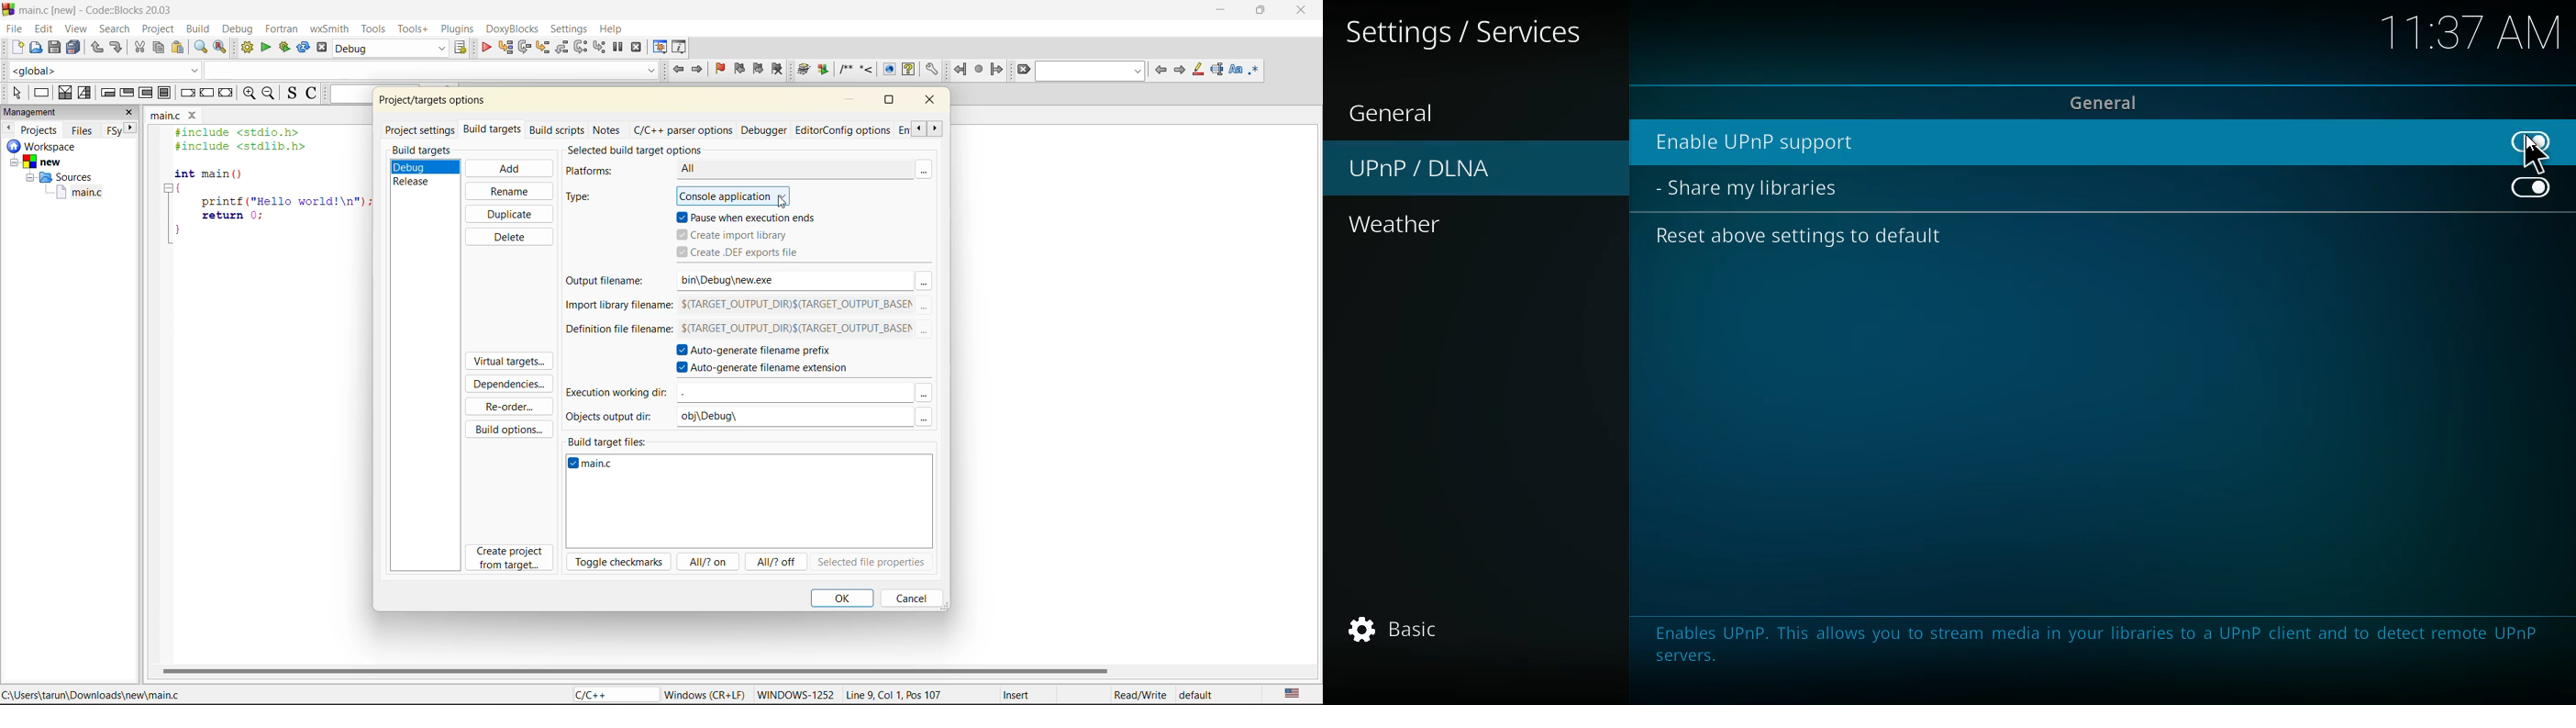  Describe the element at coordinates (637, 47) in the screenshot. I see `stop debugger` at that location.